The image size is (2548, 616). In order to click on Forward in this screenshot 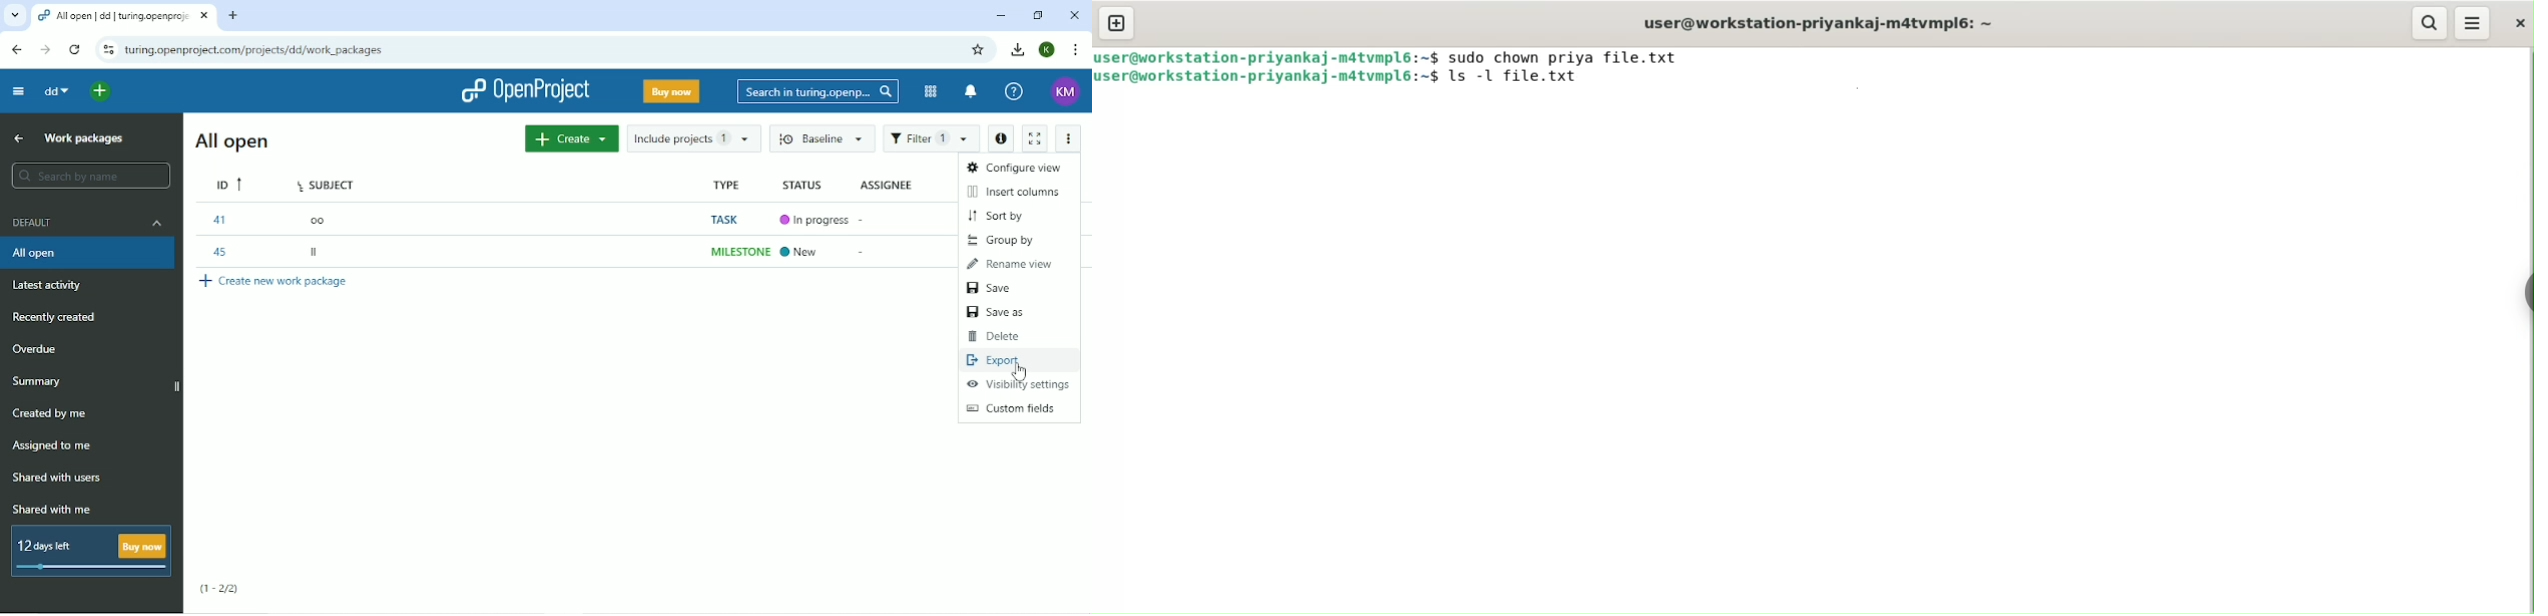, I will do `click(42, 49)`.